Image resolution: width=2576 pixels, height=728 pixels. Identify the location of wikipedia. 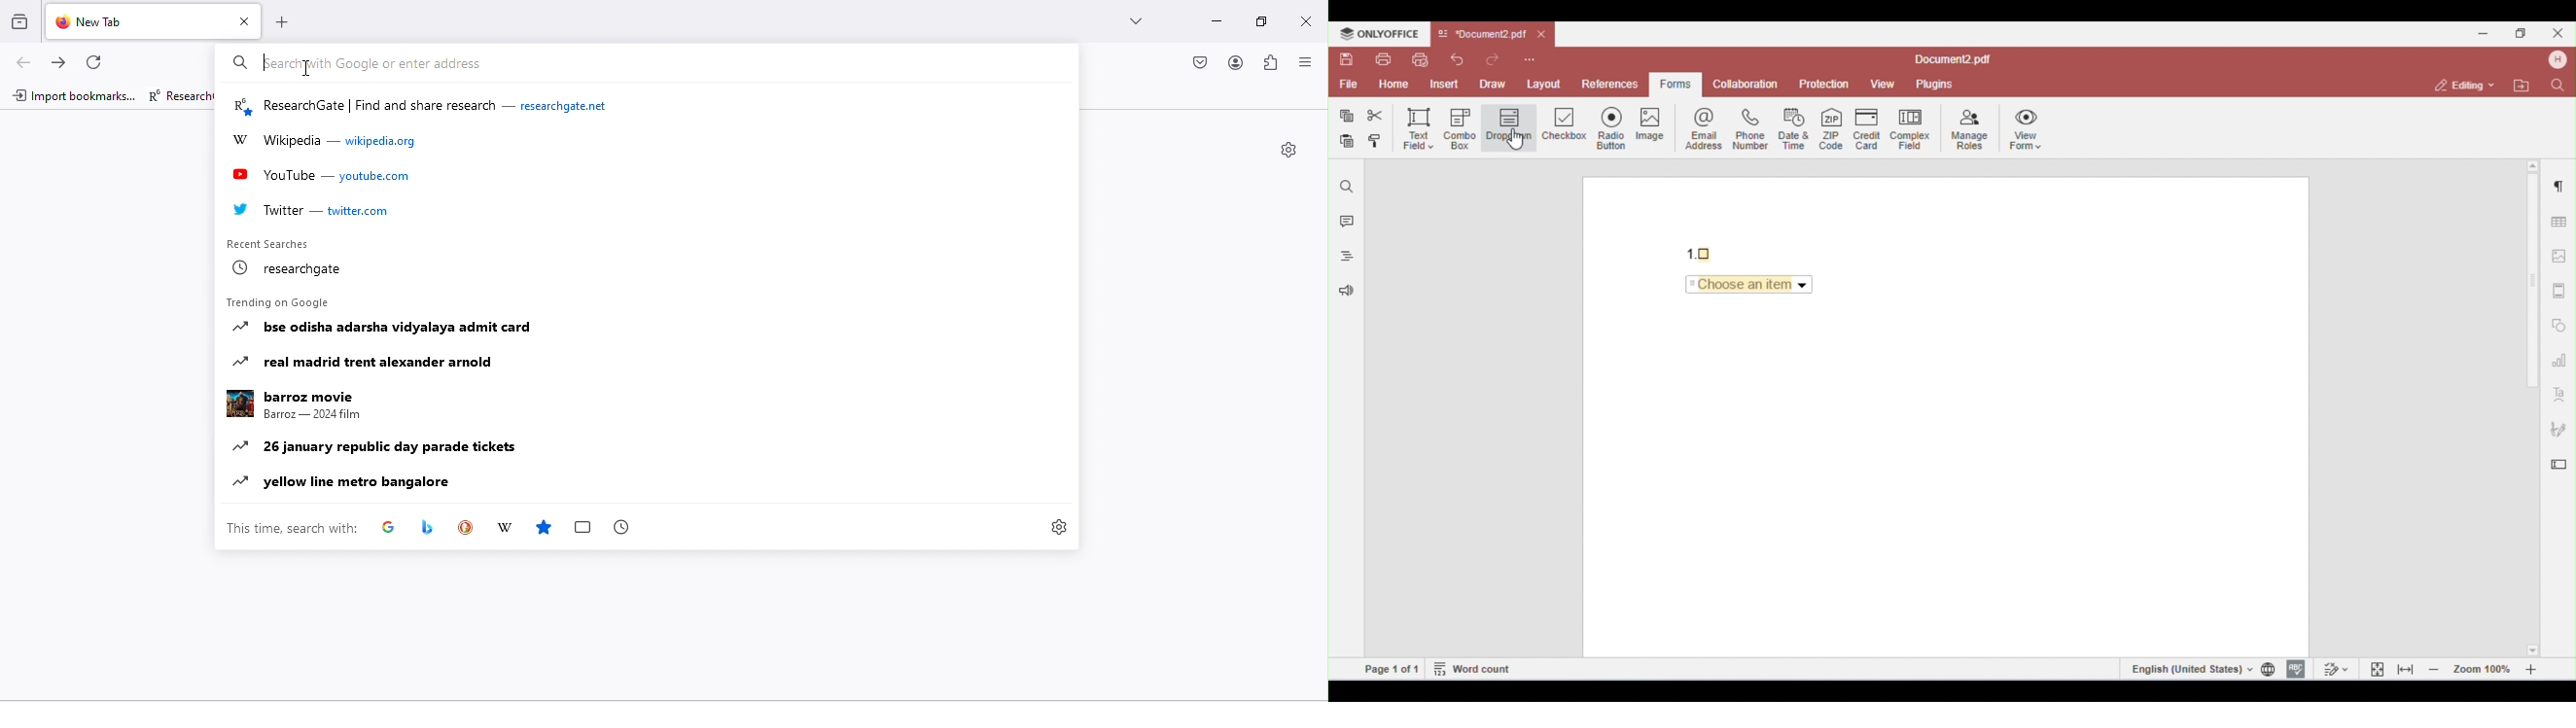
(332, 142).